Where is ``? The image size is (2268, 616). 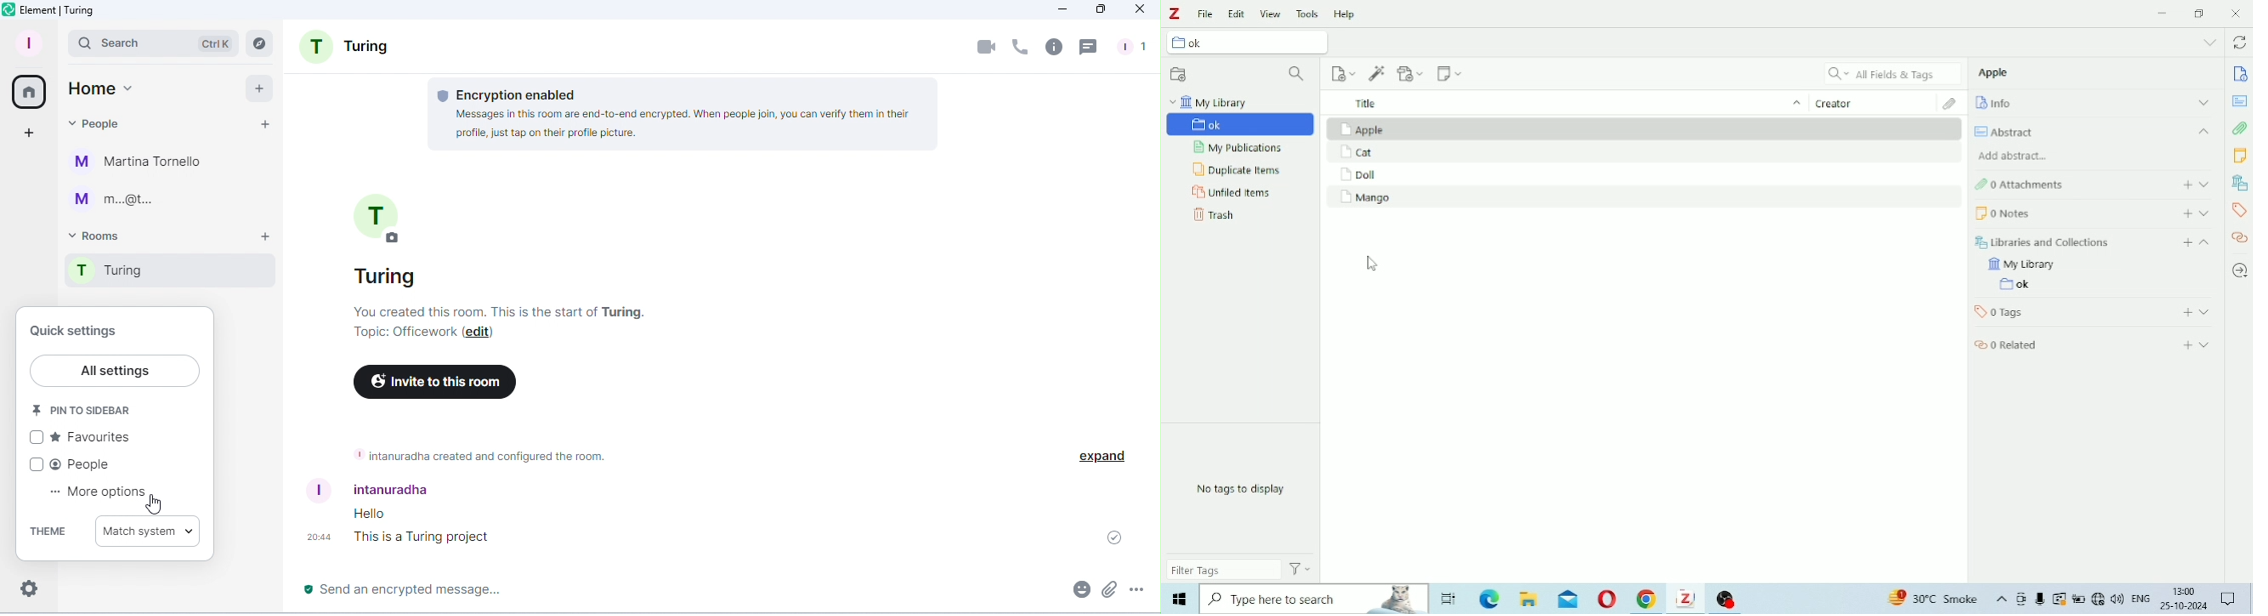  is located at coordinates (1605, 597).